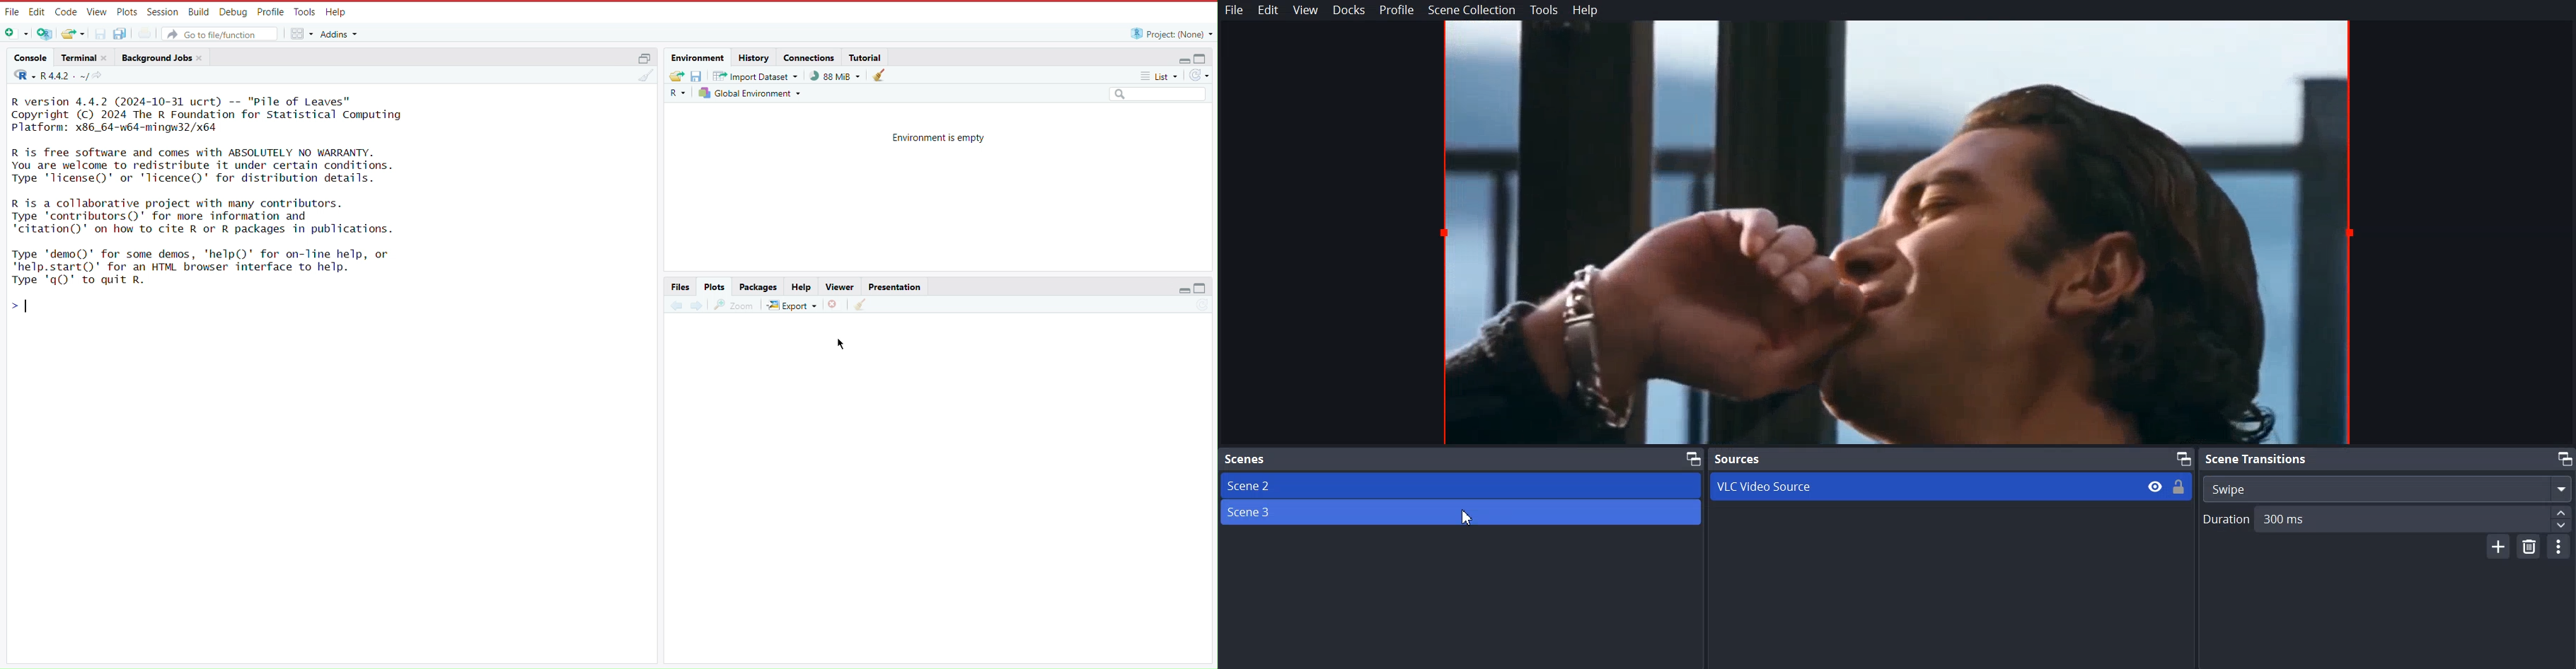 The height and width of the screenshot is (672, 2576). I want to click on s Plots, so click(714, 286).